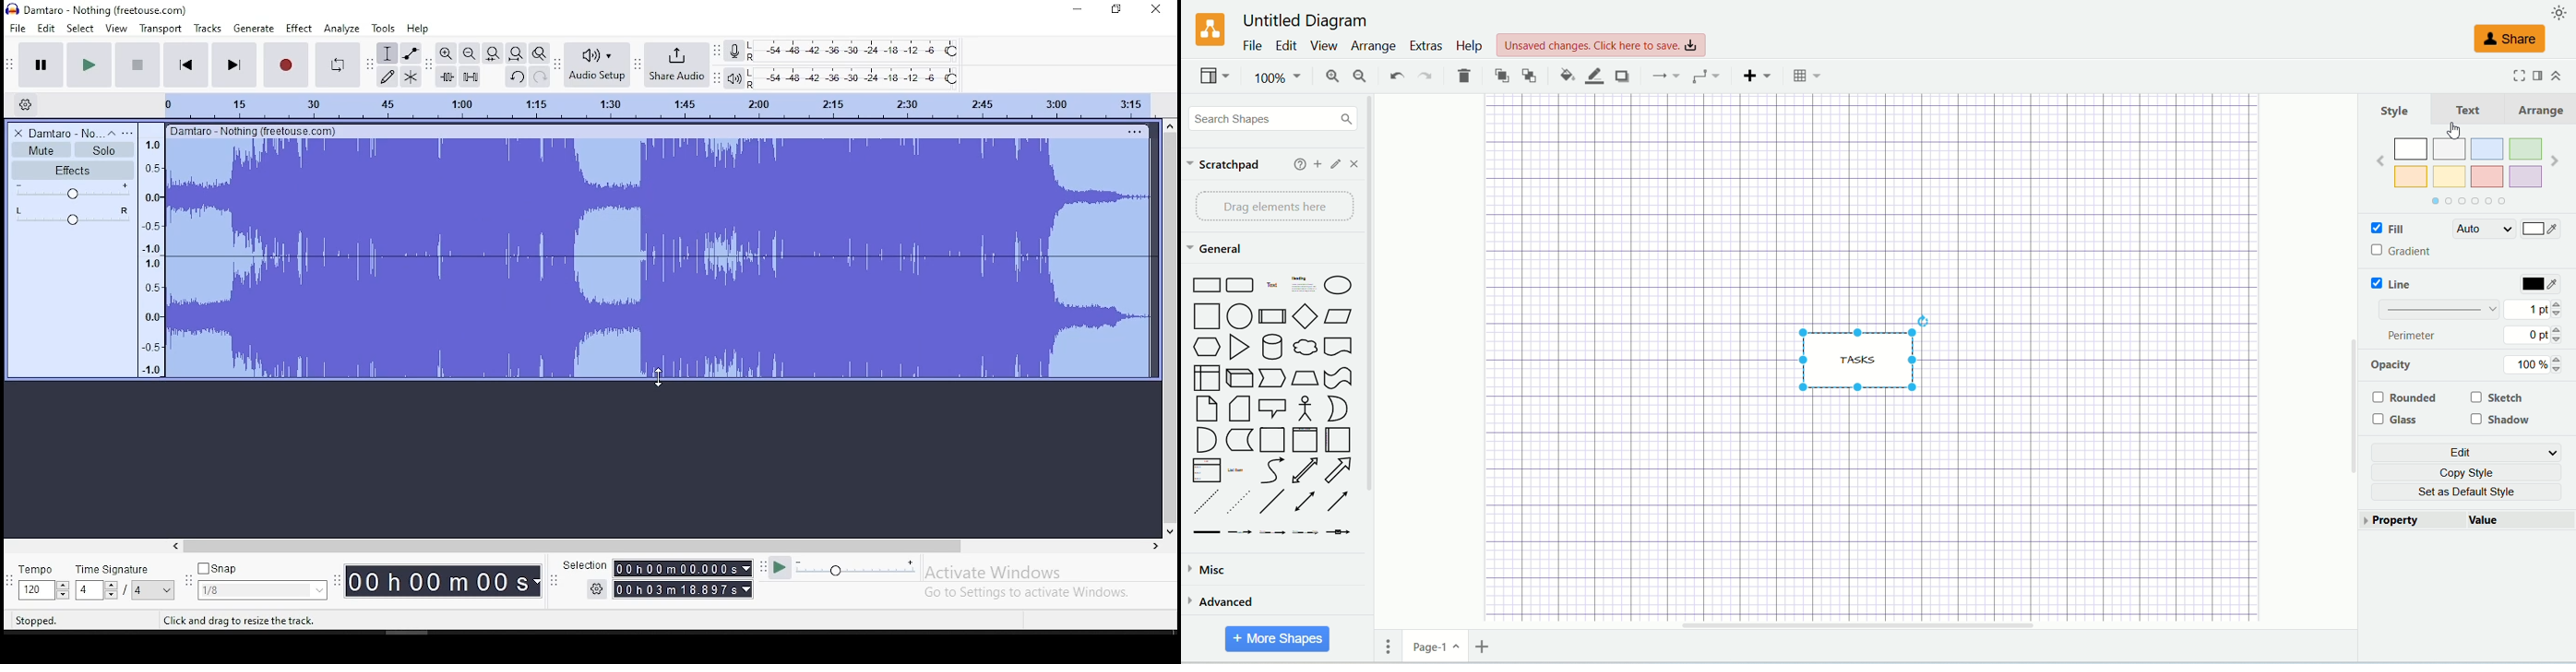 This screenshot has width=2576, height=672. I want to click on select, so click(81, 28).